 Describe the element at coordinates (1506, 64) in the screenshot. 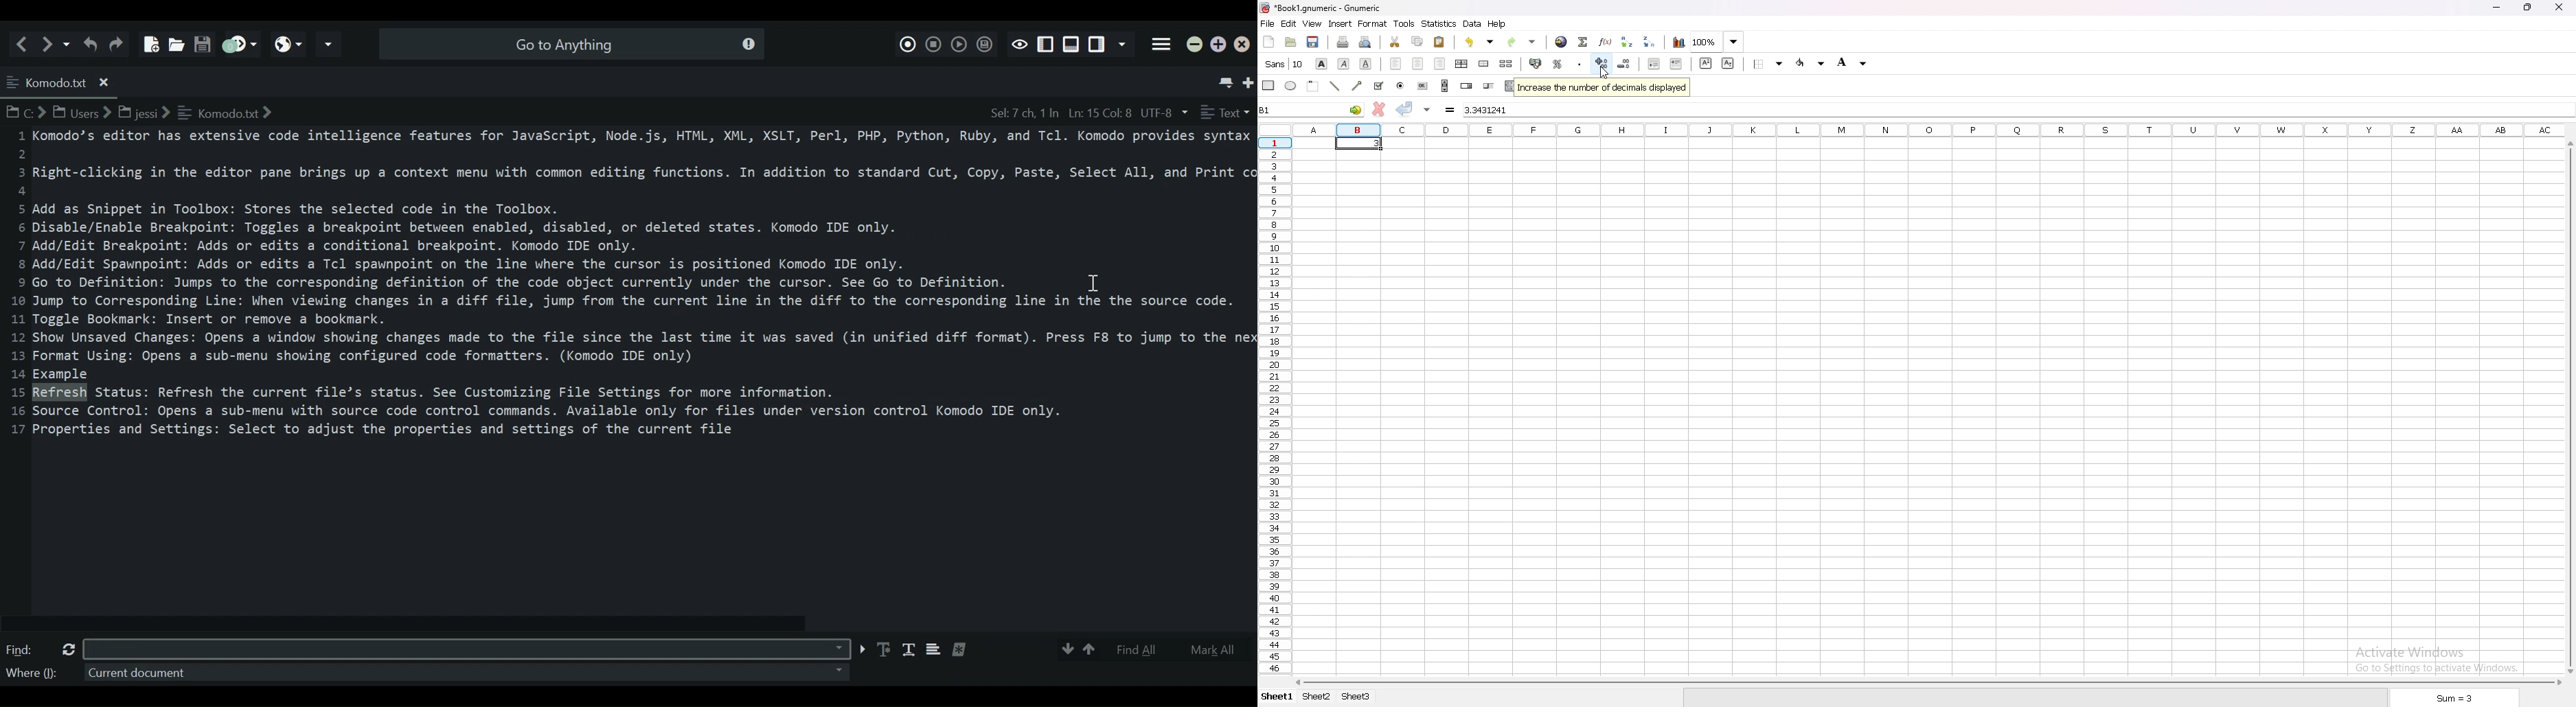

I see `split merged cells` at that location.